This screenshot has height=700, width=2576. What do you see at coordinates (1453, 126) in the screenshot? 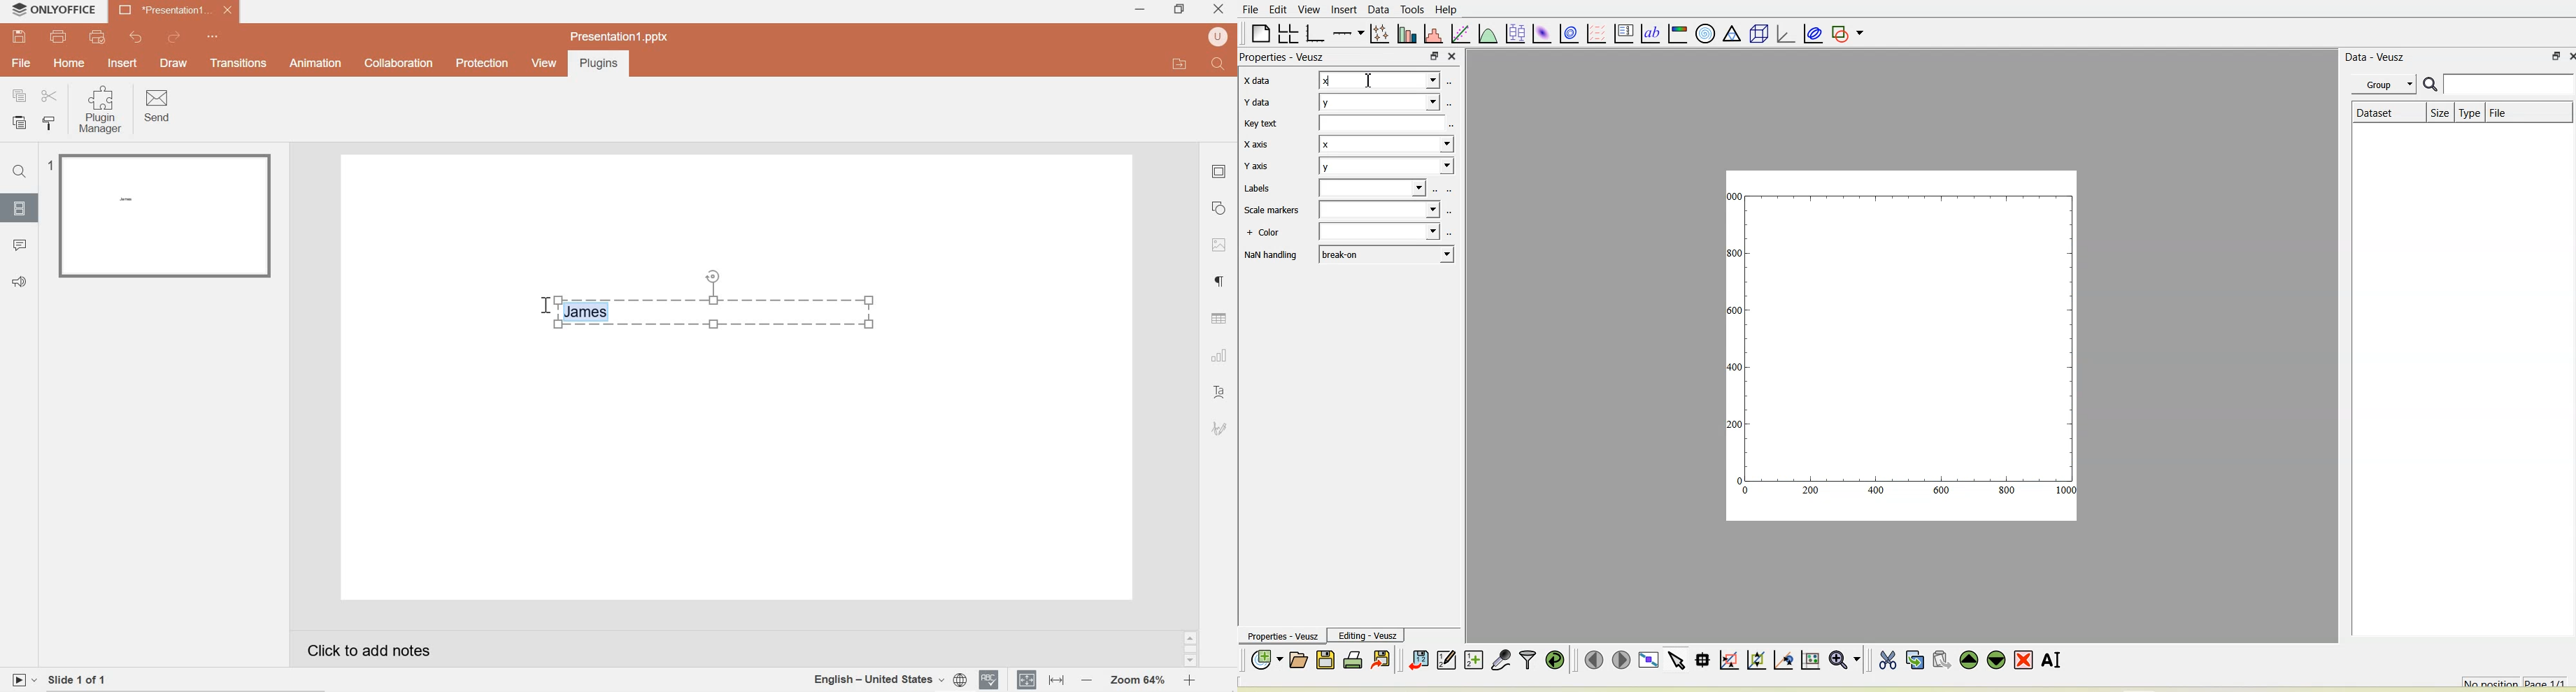
I see `select using dataset browser` at bounding box center [1453, 126].